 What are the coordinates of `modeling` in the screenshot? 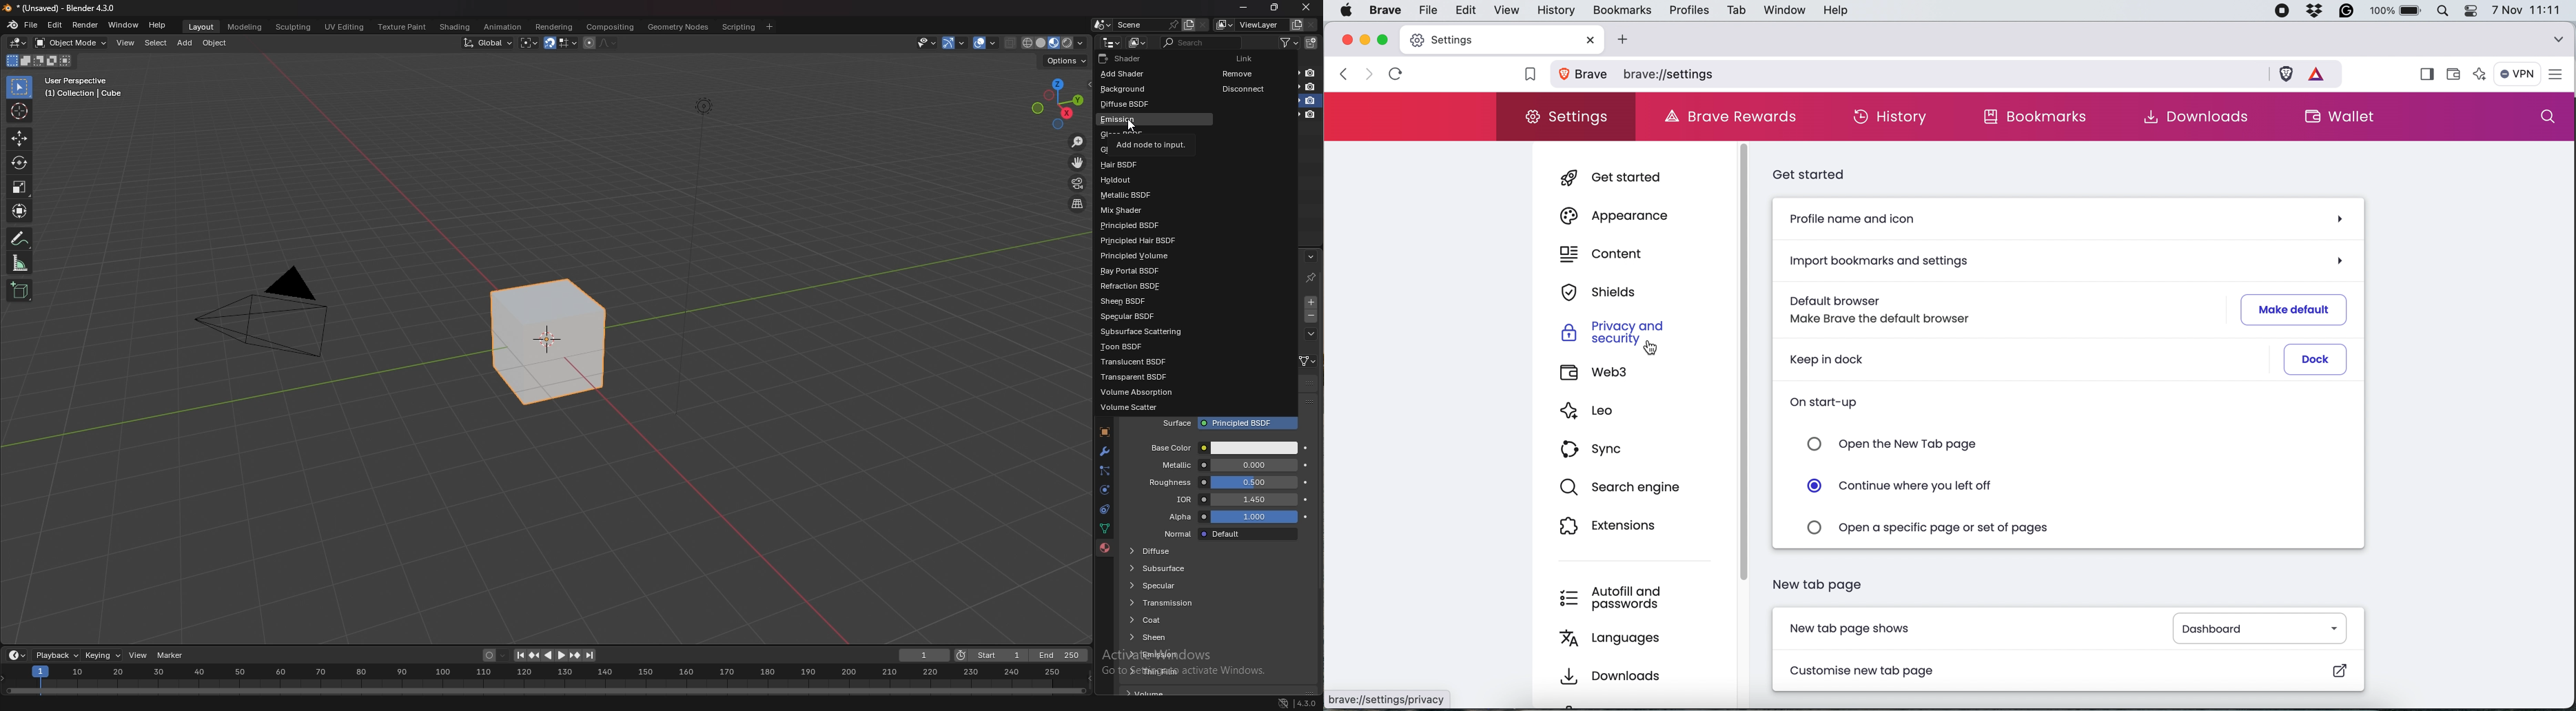 It's located at (244, 26).